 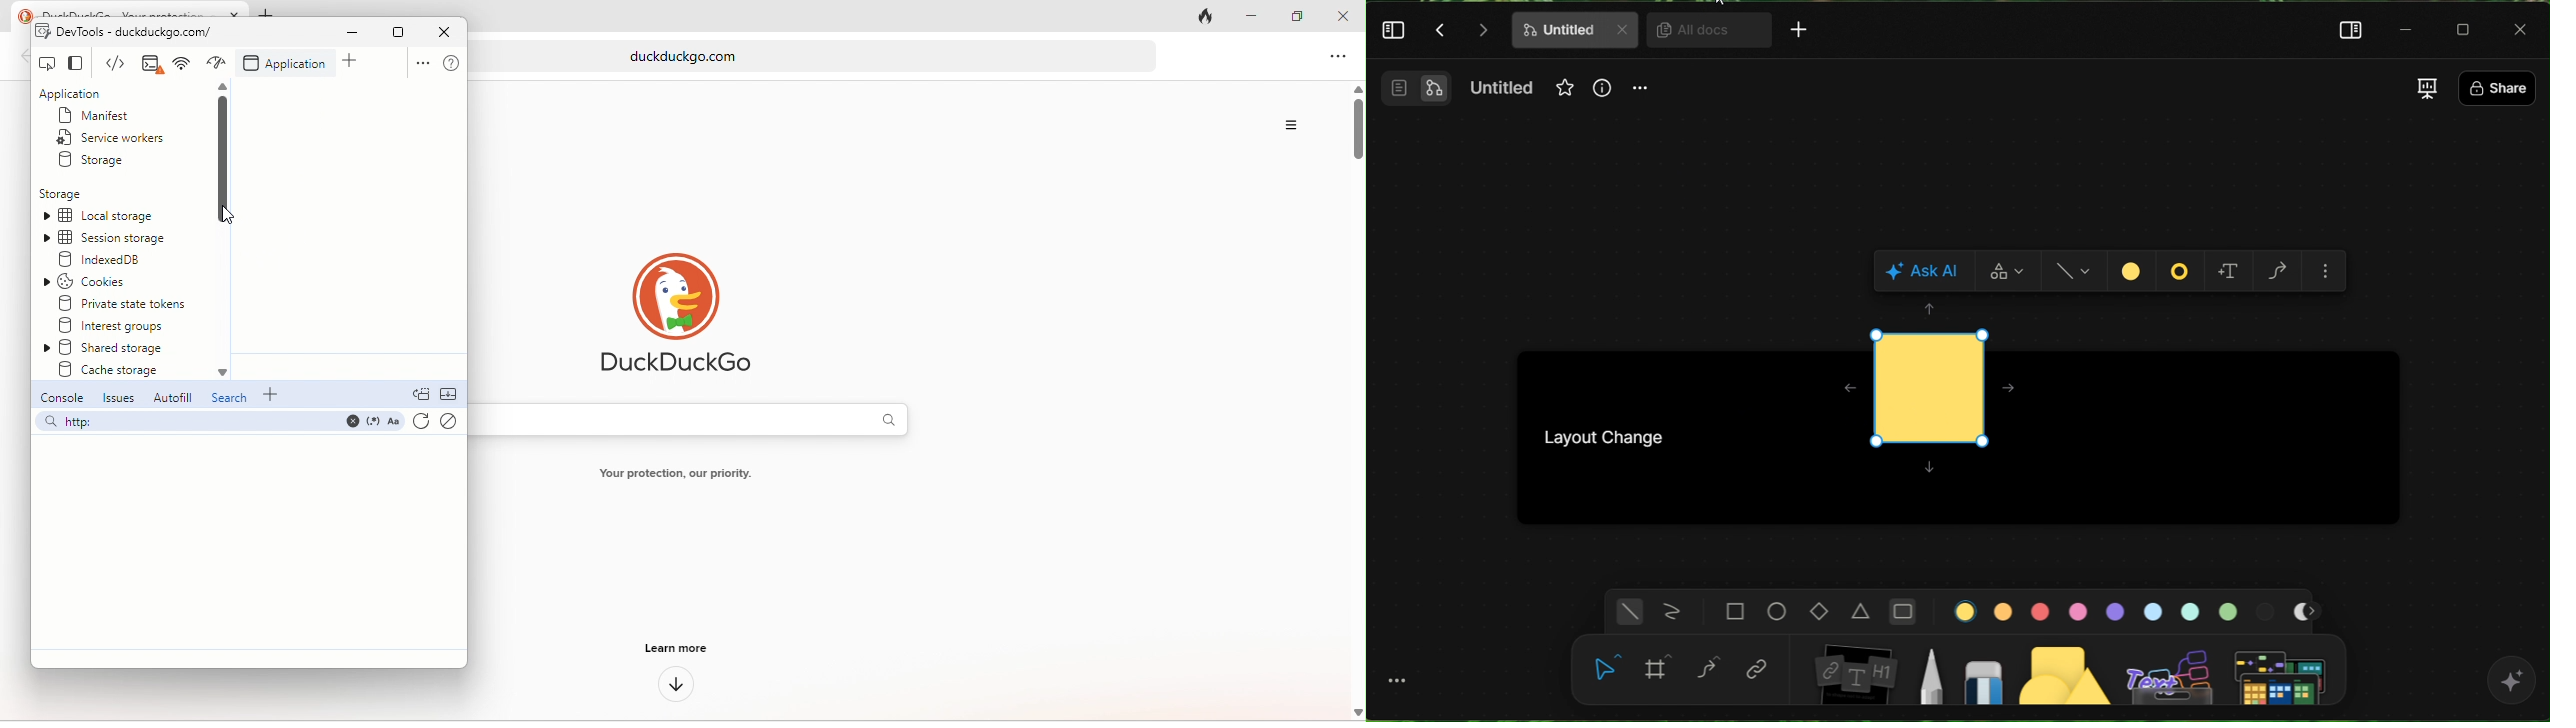 I want to click on Favourites, so click(x=1563, y=86).